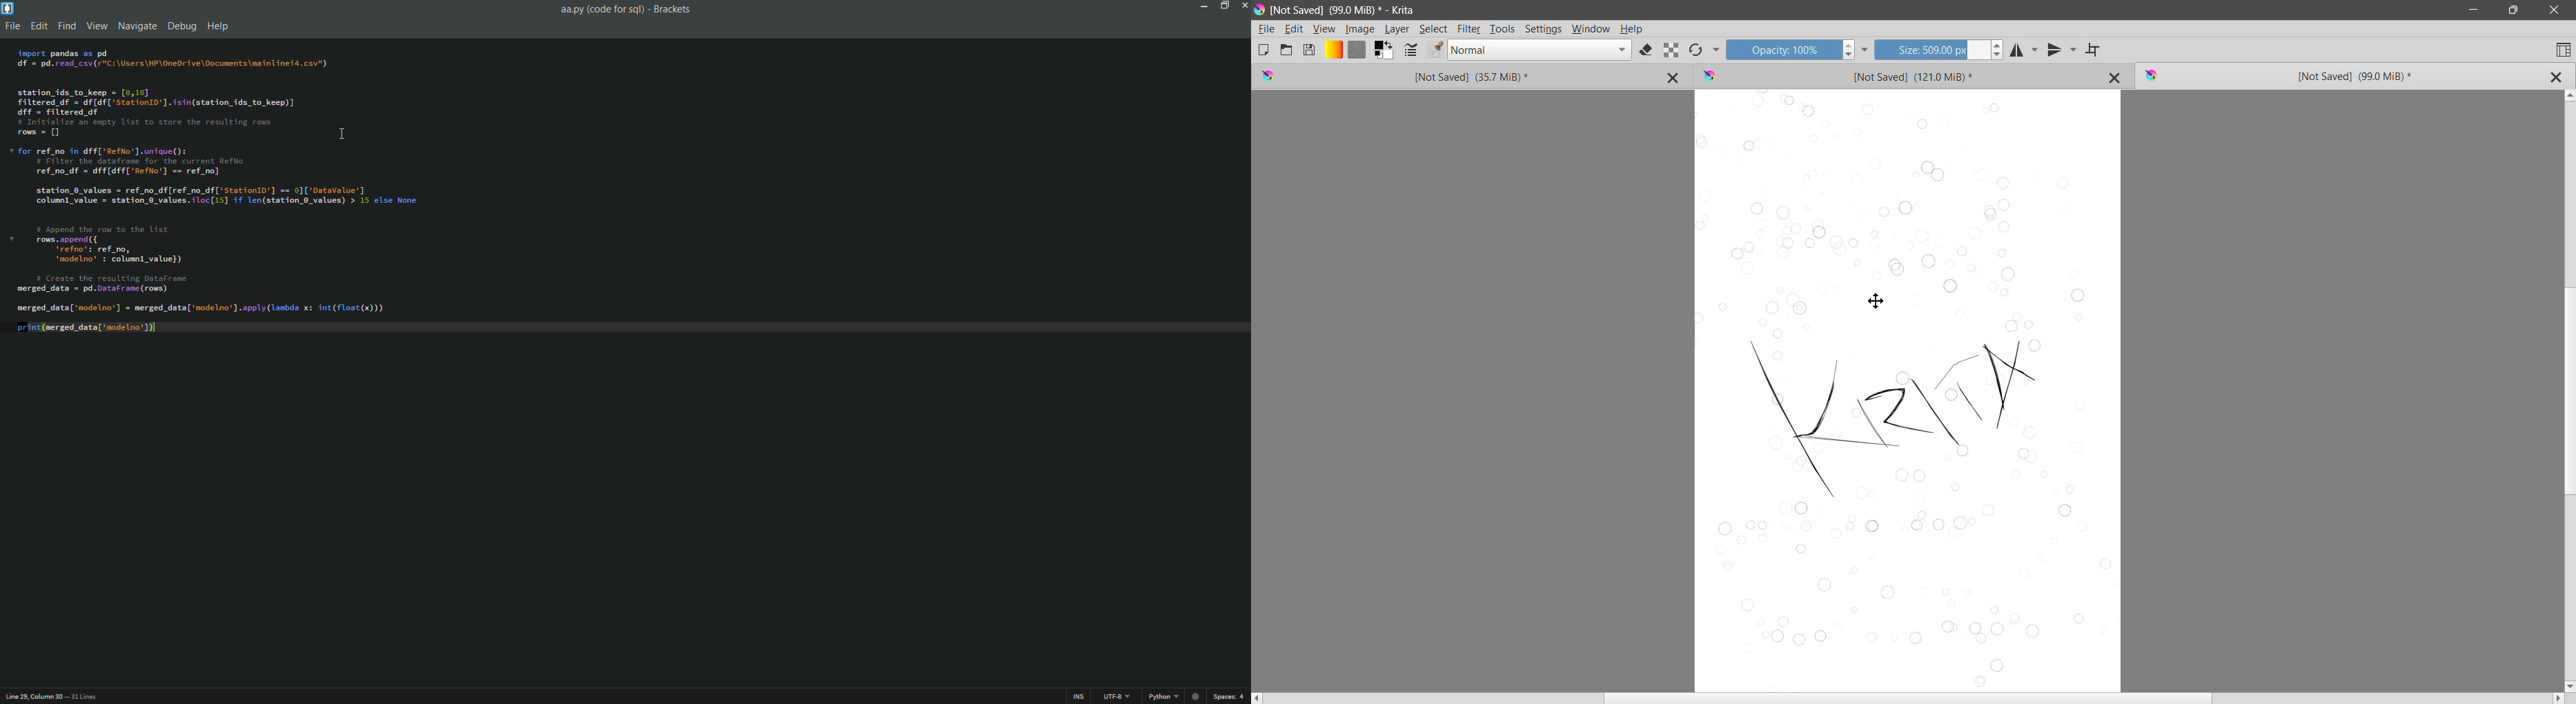 The width and height of the screenshot is (2576, 728). Describe the element at coordinates (1647, 51) in the screenshot. I see `Set eraser mode` at that location.